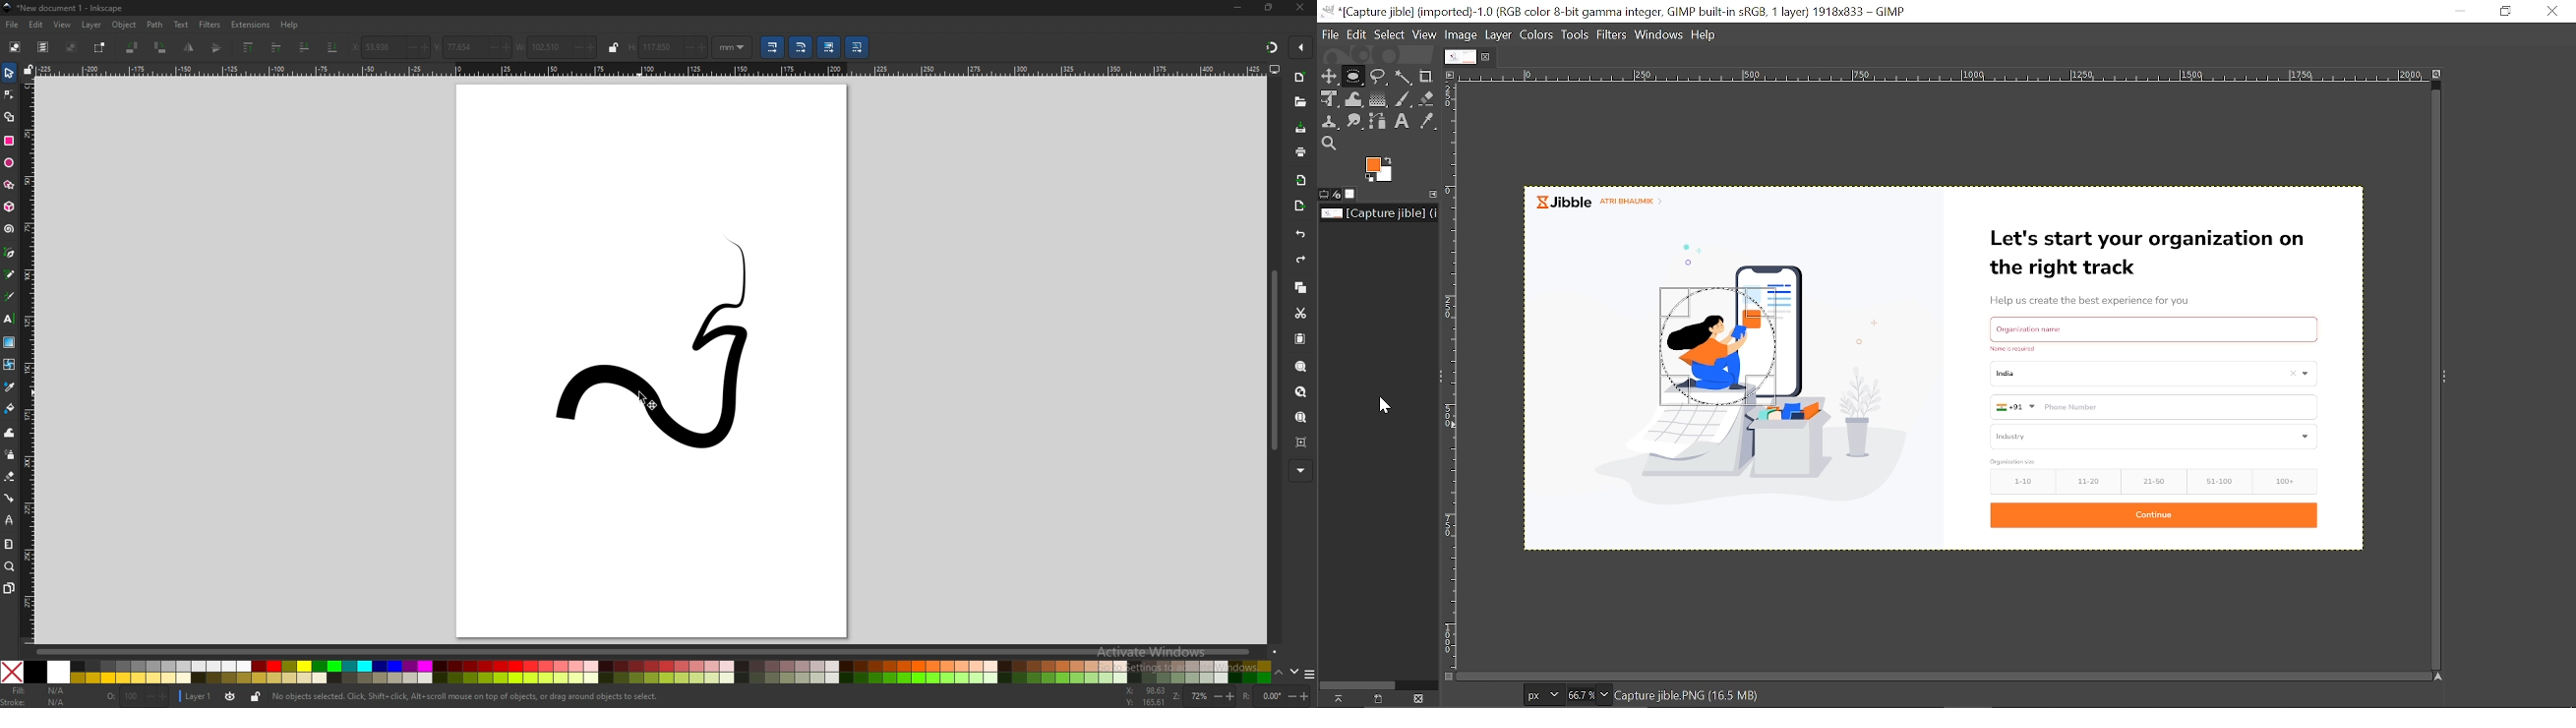  What do you see at coordinates (772, 47) in the screenshot?
I see `scale stroke` at bounding box center [772, 47].